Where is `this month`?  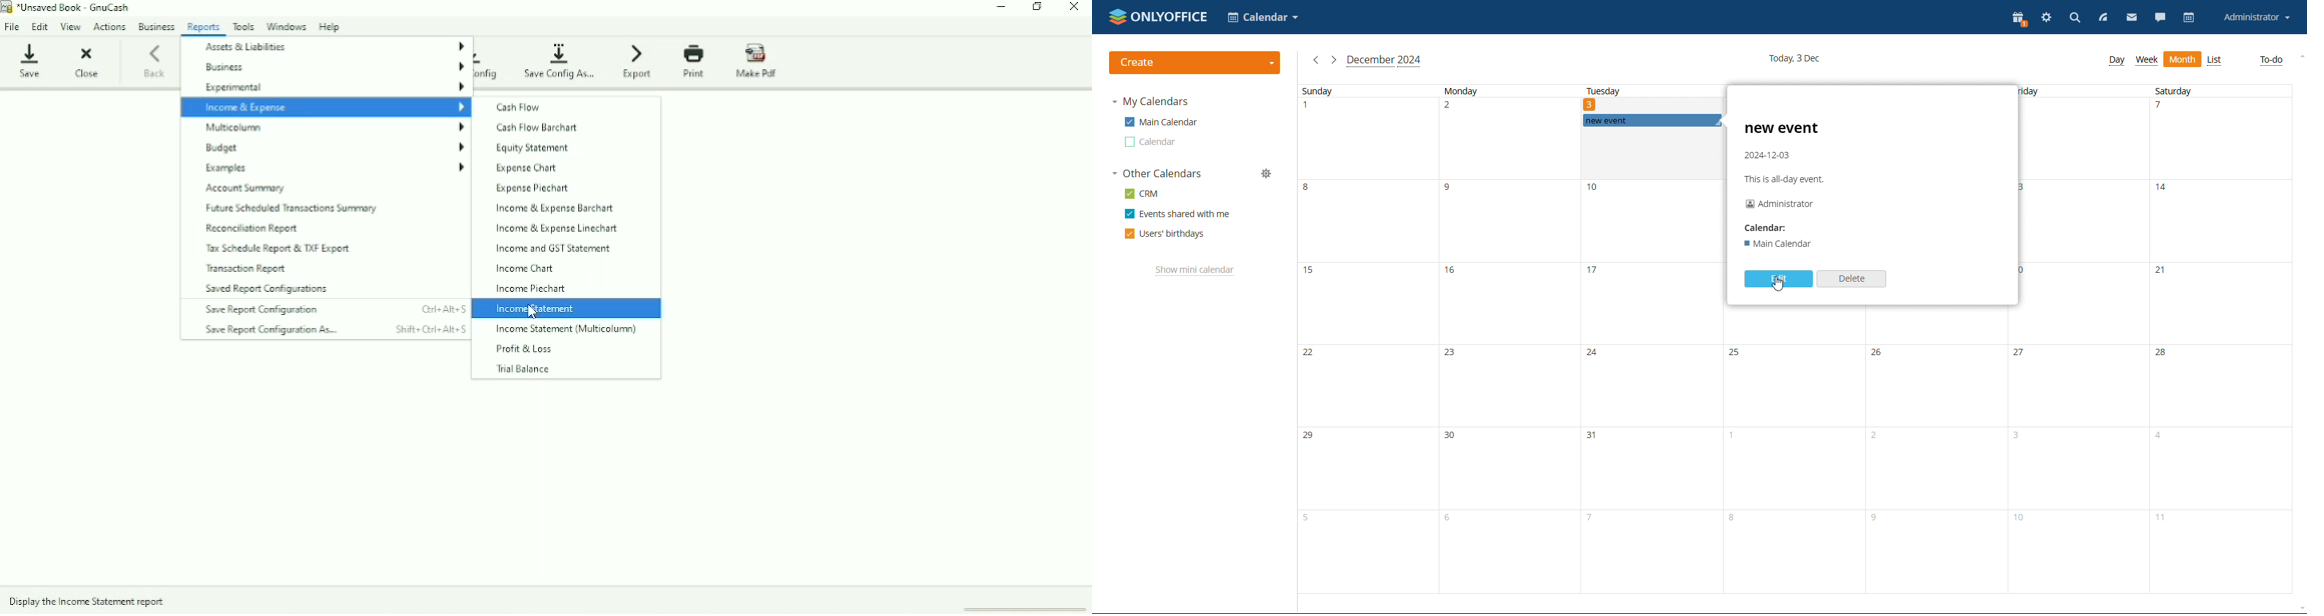
this month is located at coordinates (1384, 61).